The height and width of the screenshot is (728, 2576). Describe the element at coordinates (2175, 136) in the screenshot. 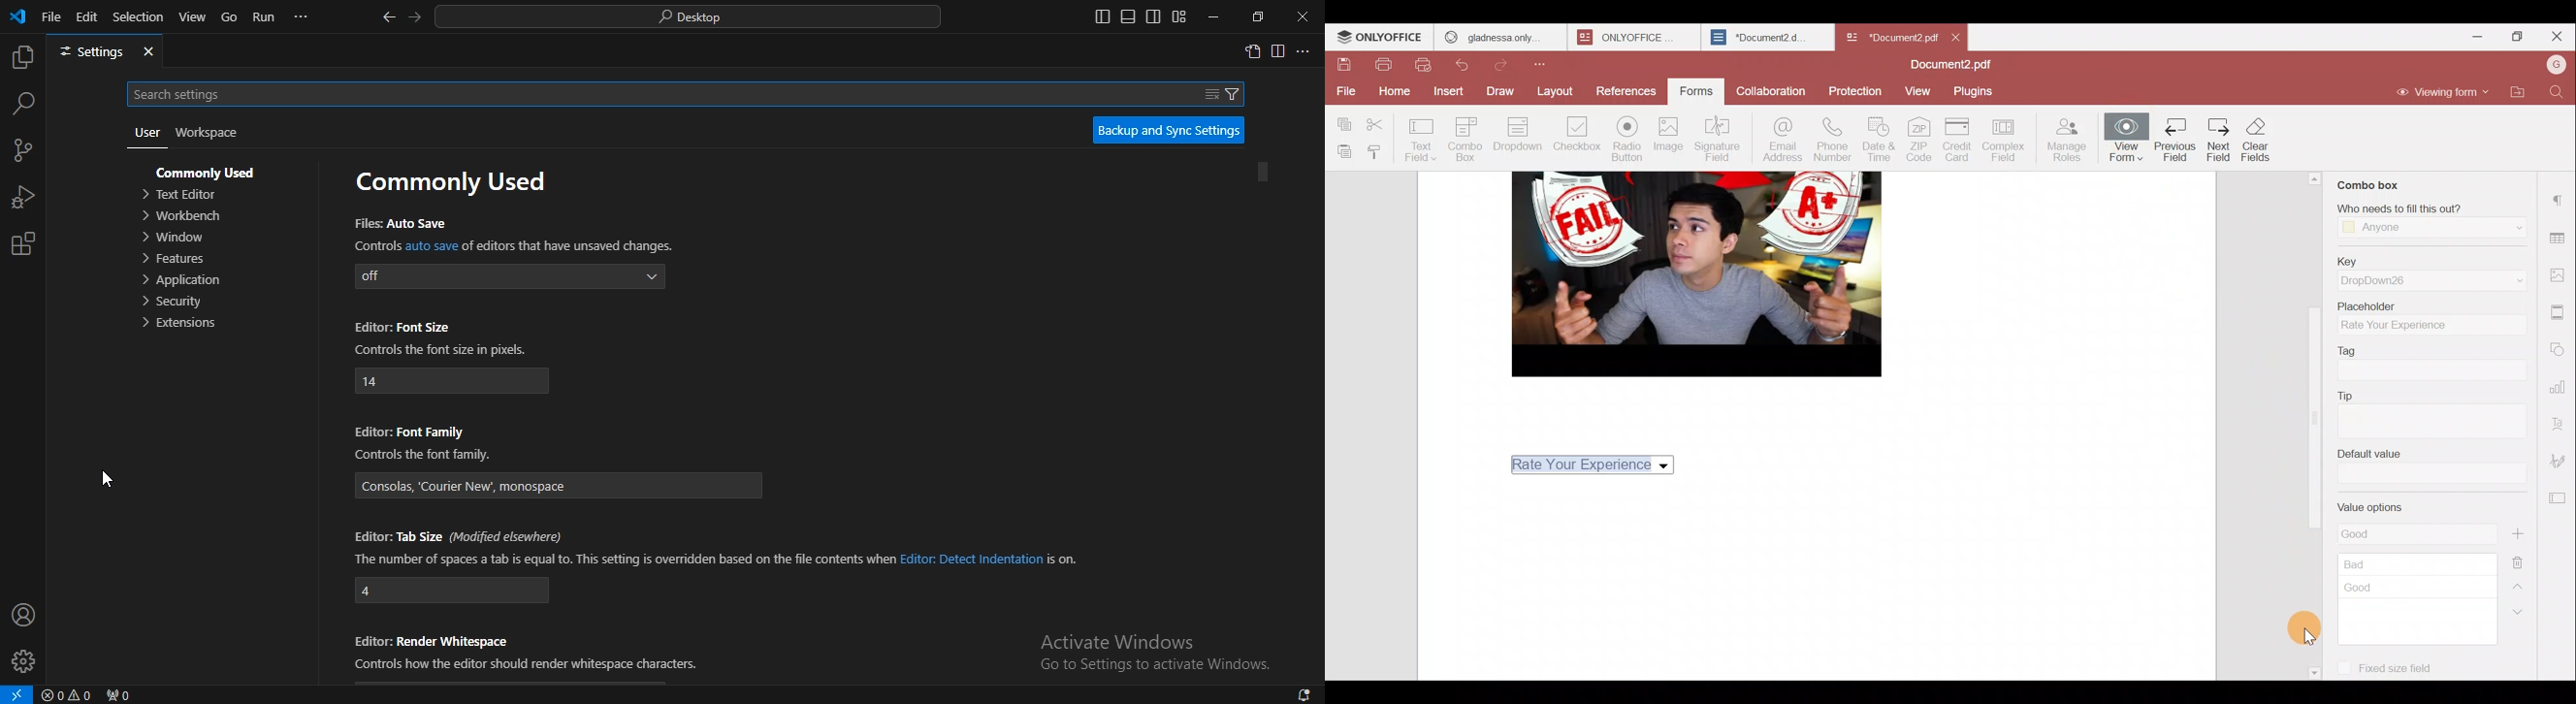

I see `Previous
Field` at that location.